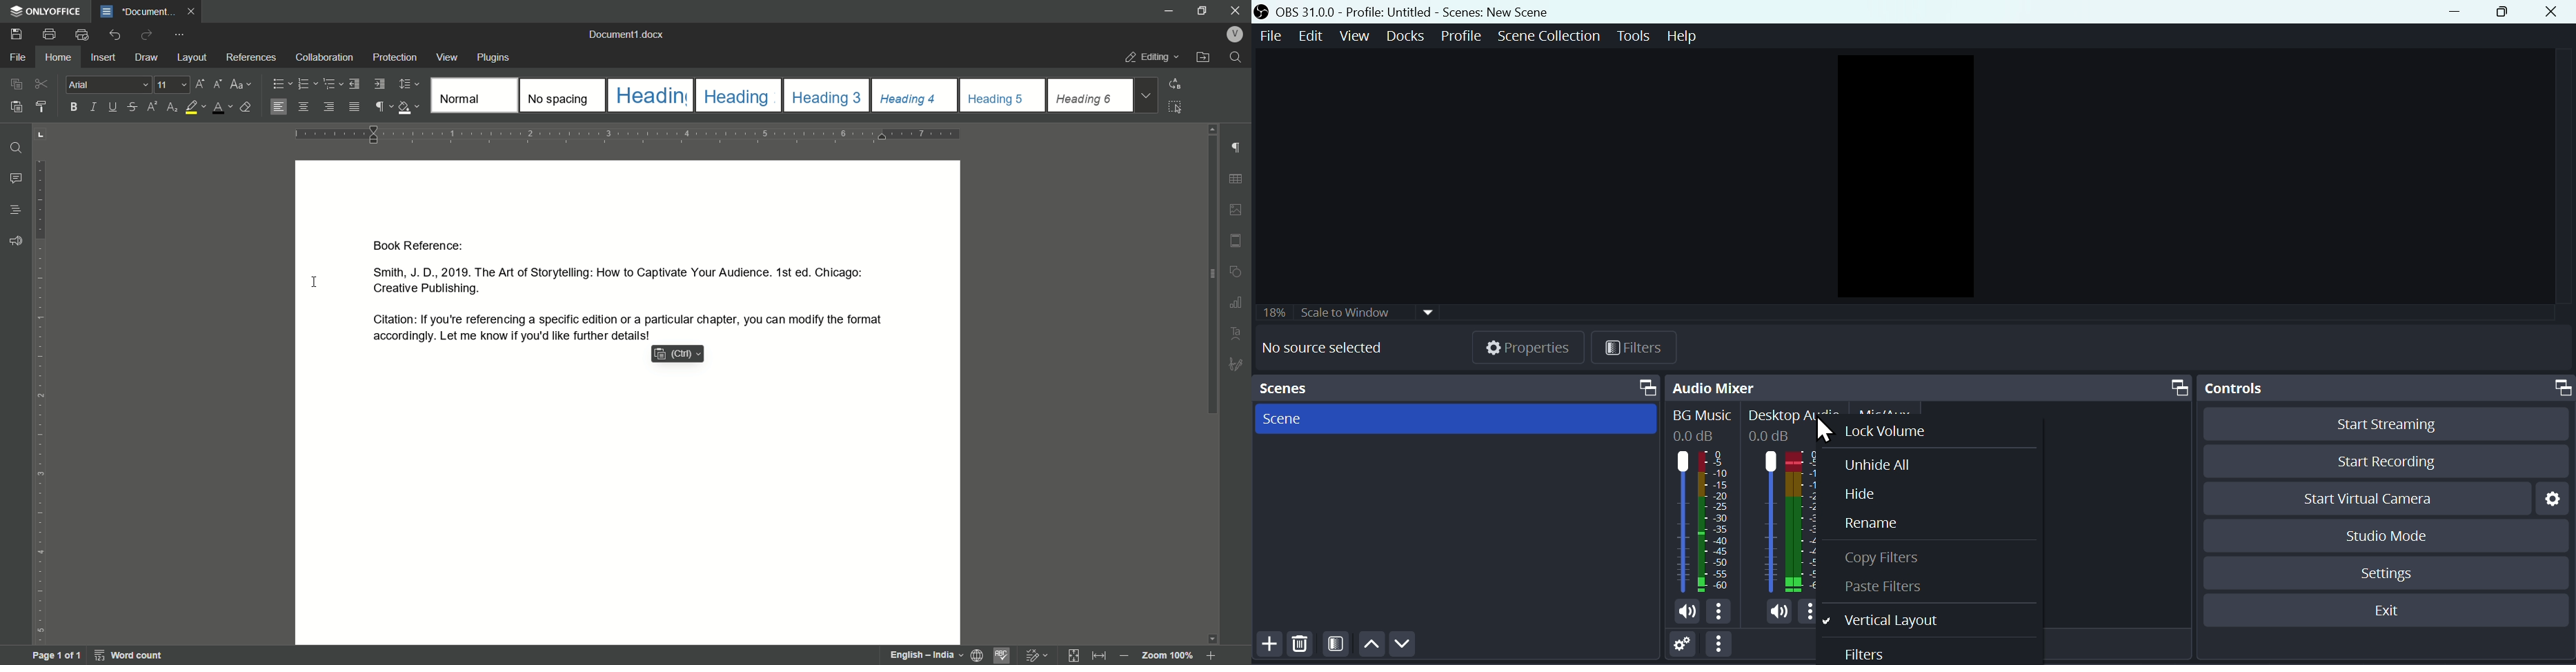 This screenshot has width=2576, height=672. I want to click on Up, so click(1371, 646).